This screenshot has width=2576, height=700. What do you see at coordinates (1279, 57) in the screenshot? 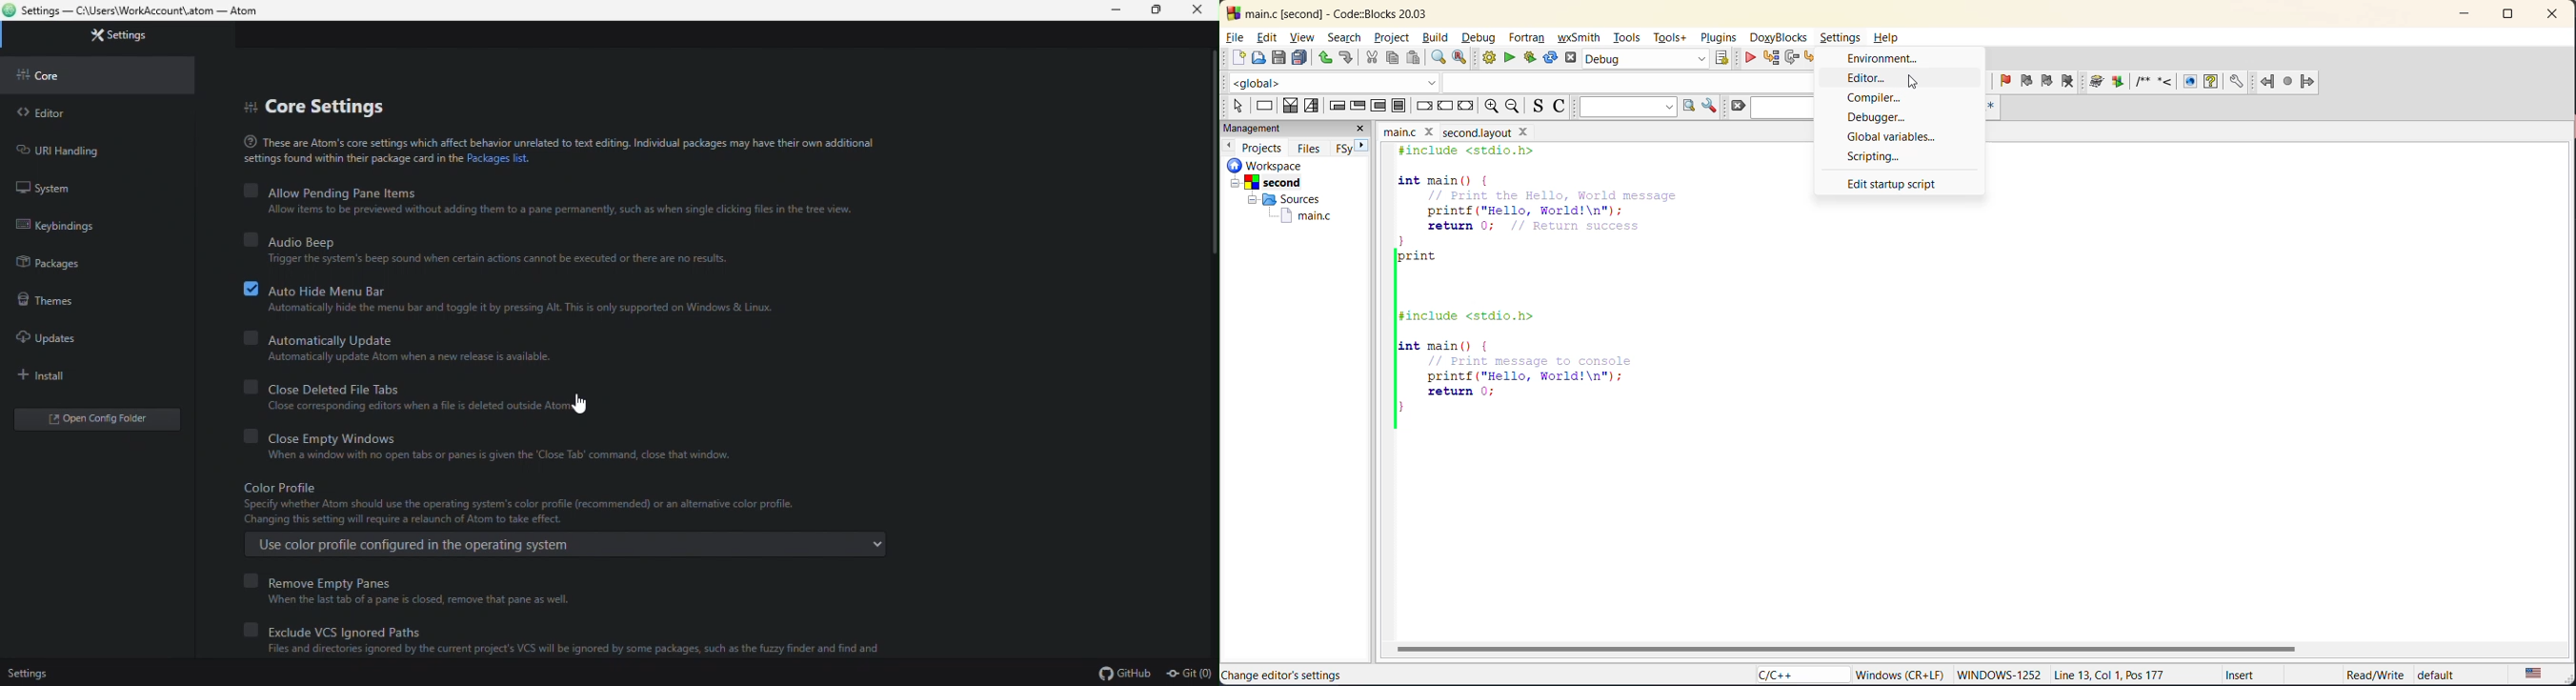
I see `save` at bounding box center [1279, 57].